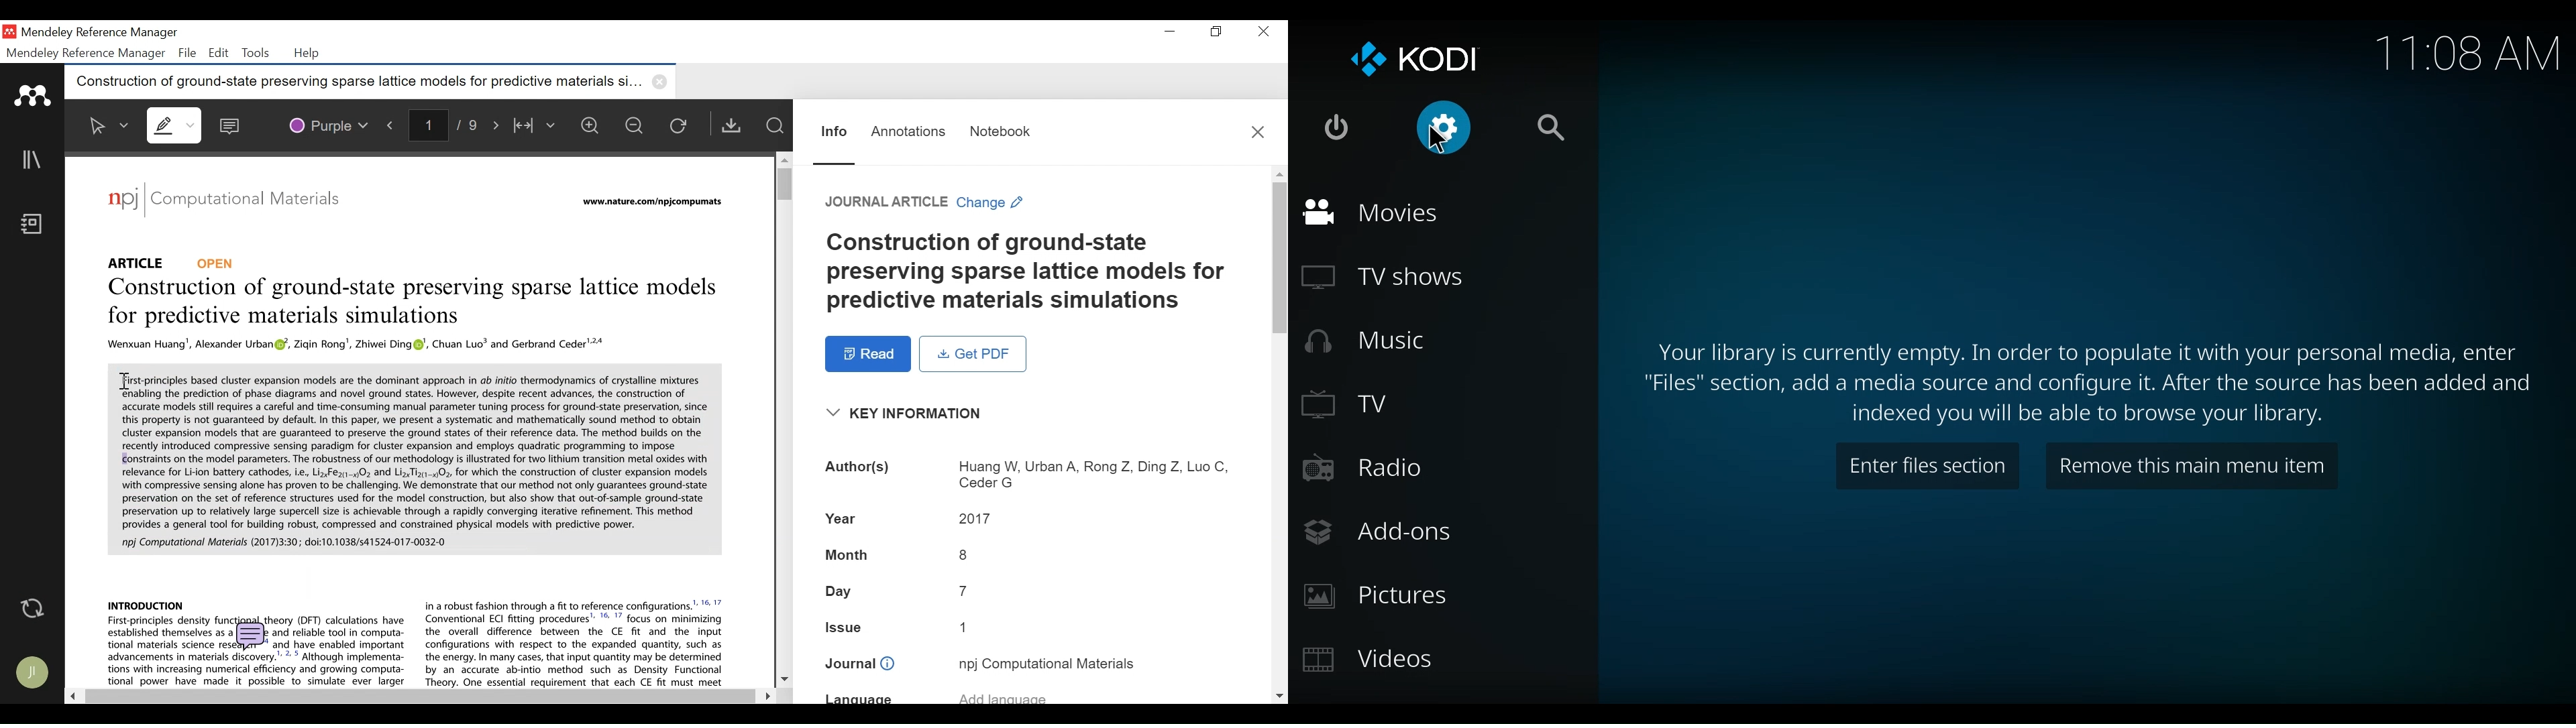 The height and width of the screenshot is (728, 2576). Describe the element at coordinates (172, 262) in the screenshot. I see `Reference Type` at that location.